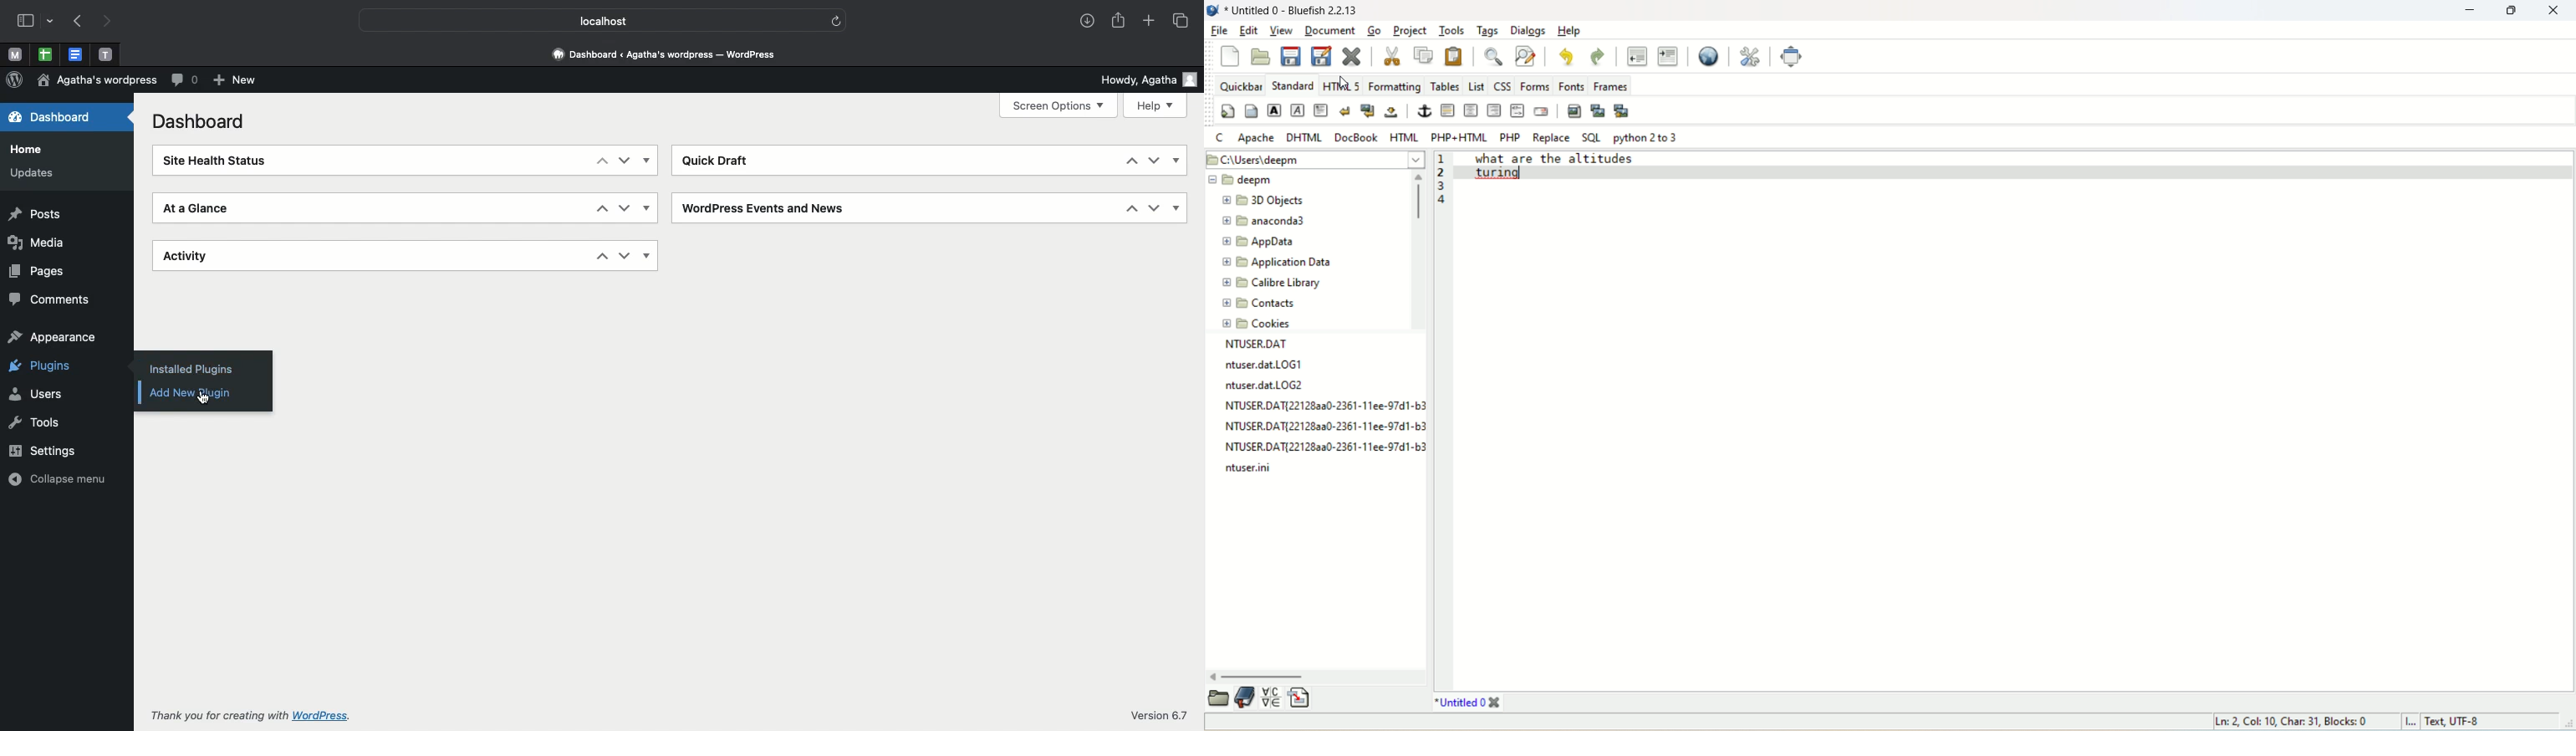 The image size is (2576, 756). I want to click on Localhost, so click(592, 20).